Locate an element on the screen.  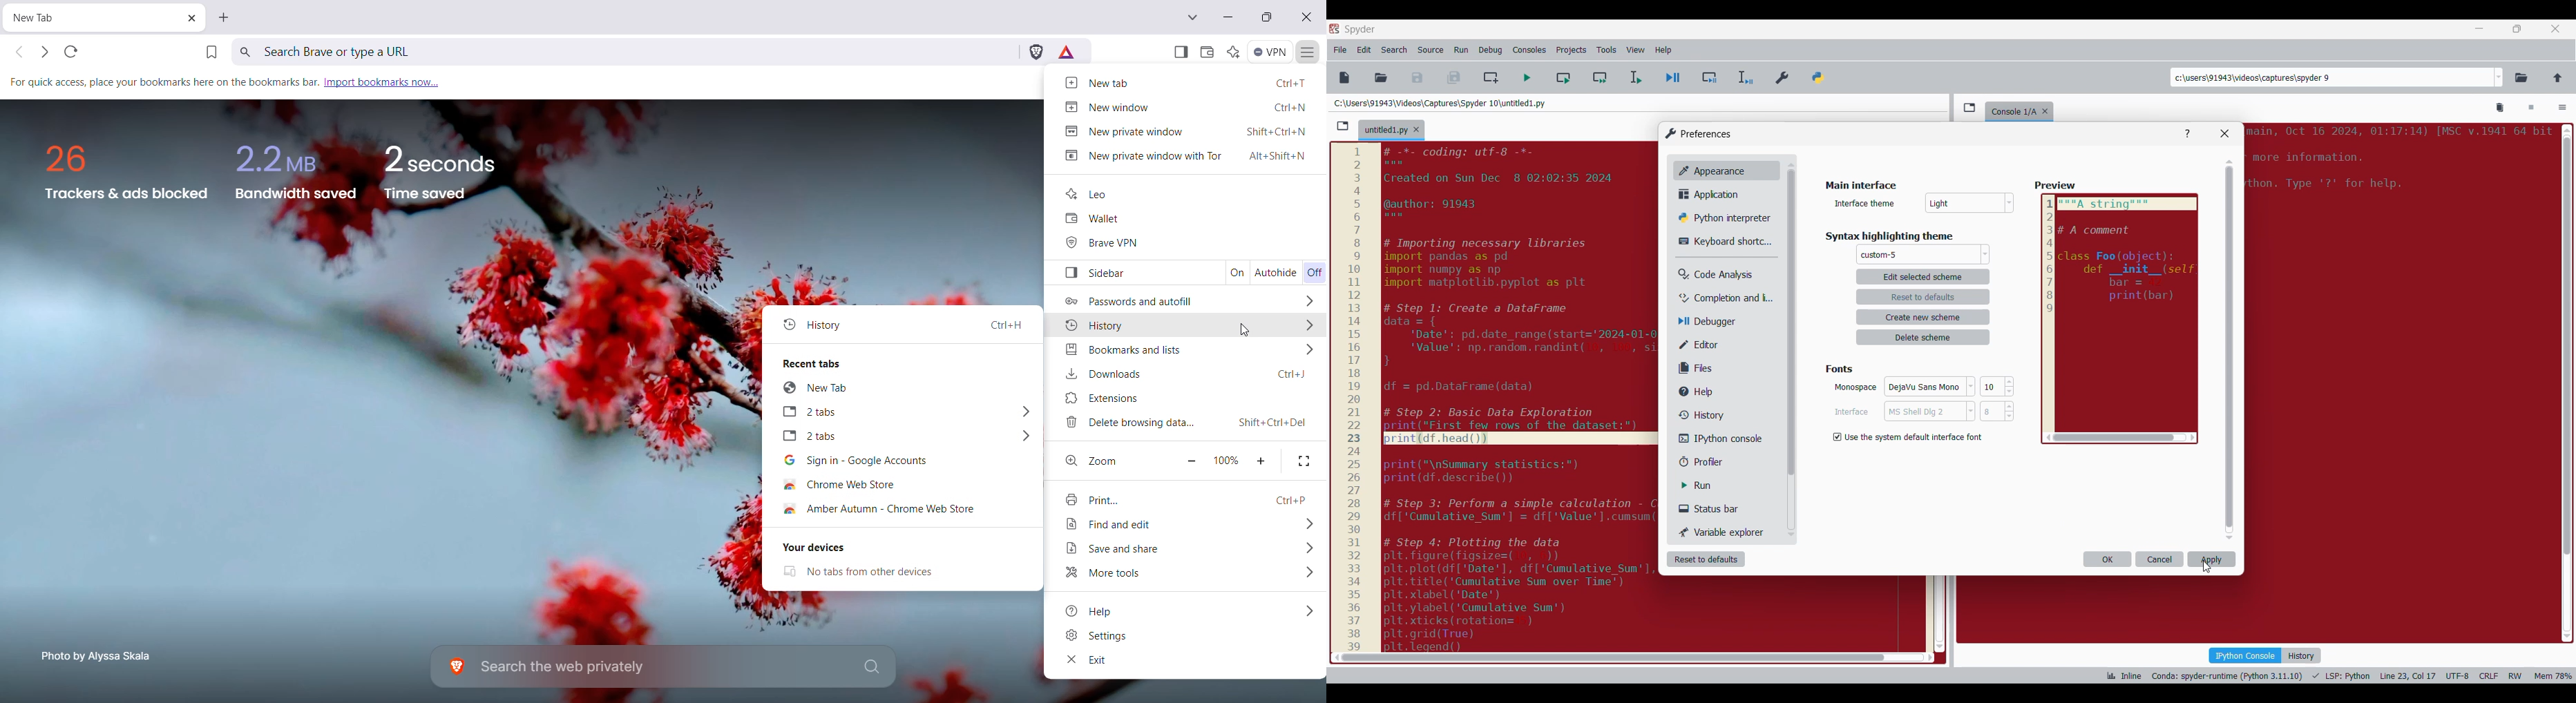
 is located at coordinates (1877, 255).